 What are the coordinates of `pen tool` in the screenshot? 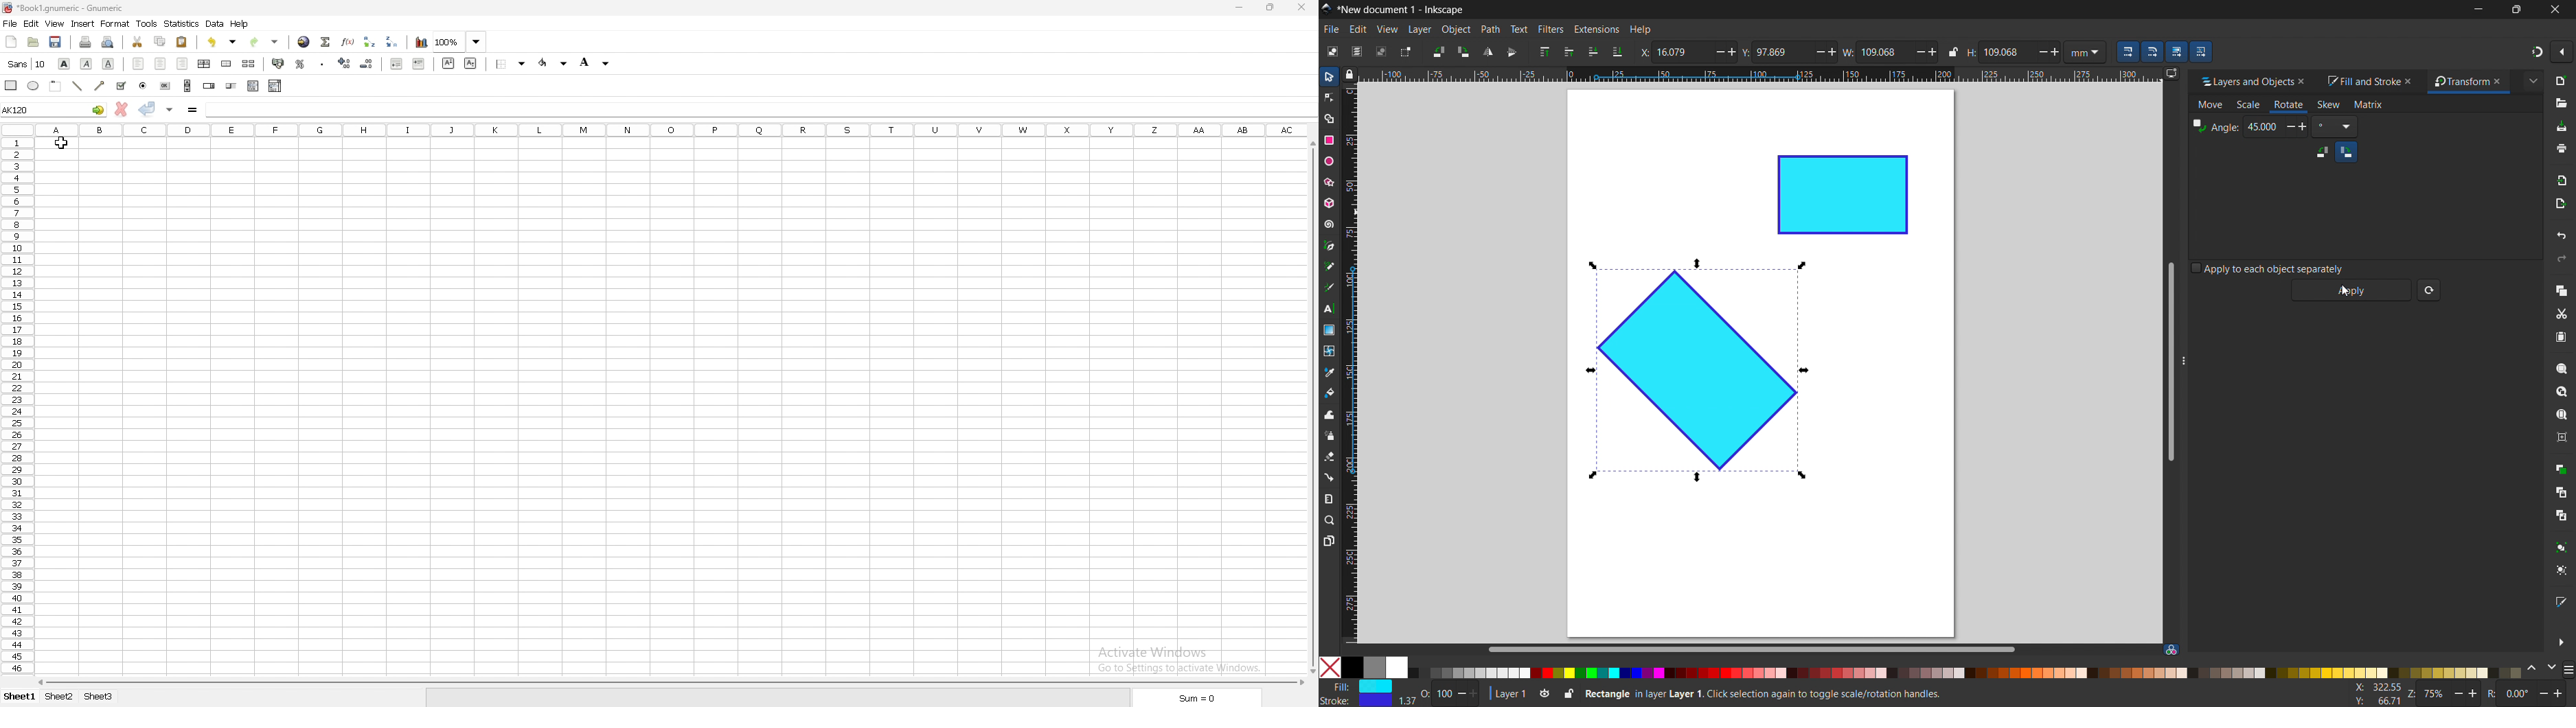 It's located at (1330, 245).